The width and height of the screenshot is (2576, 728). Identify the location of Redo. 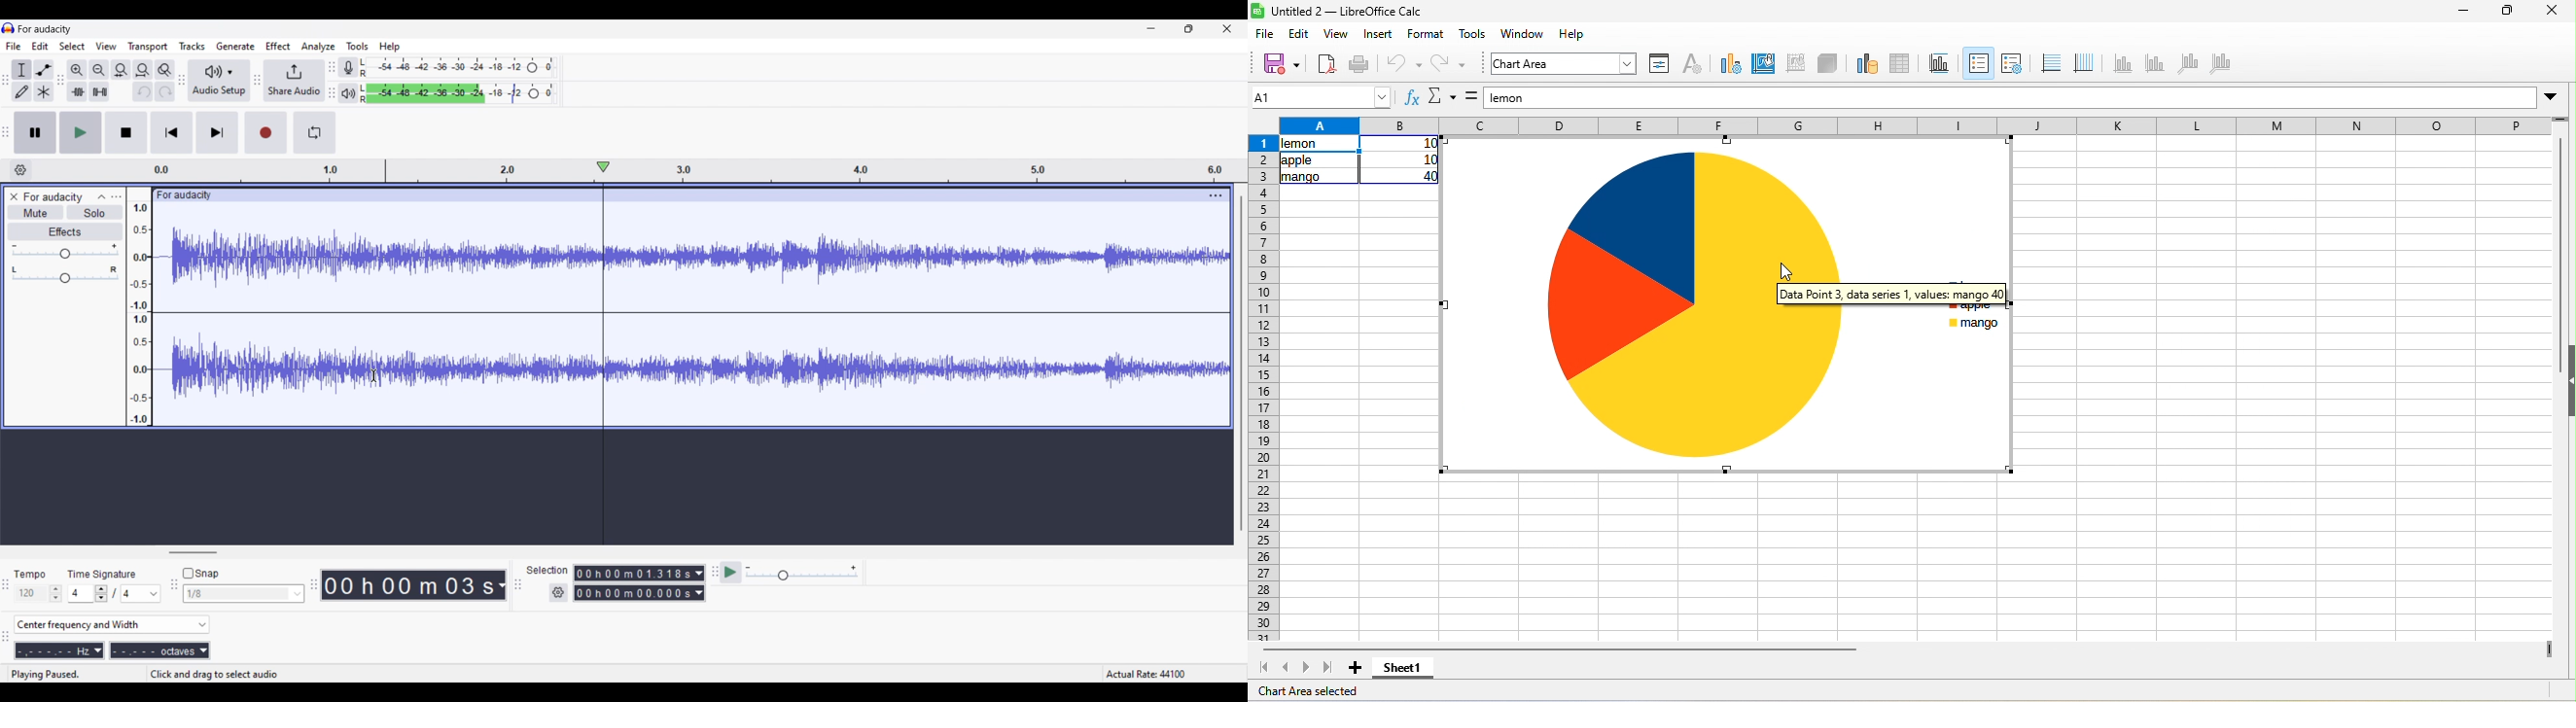
(165, 92).